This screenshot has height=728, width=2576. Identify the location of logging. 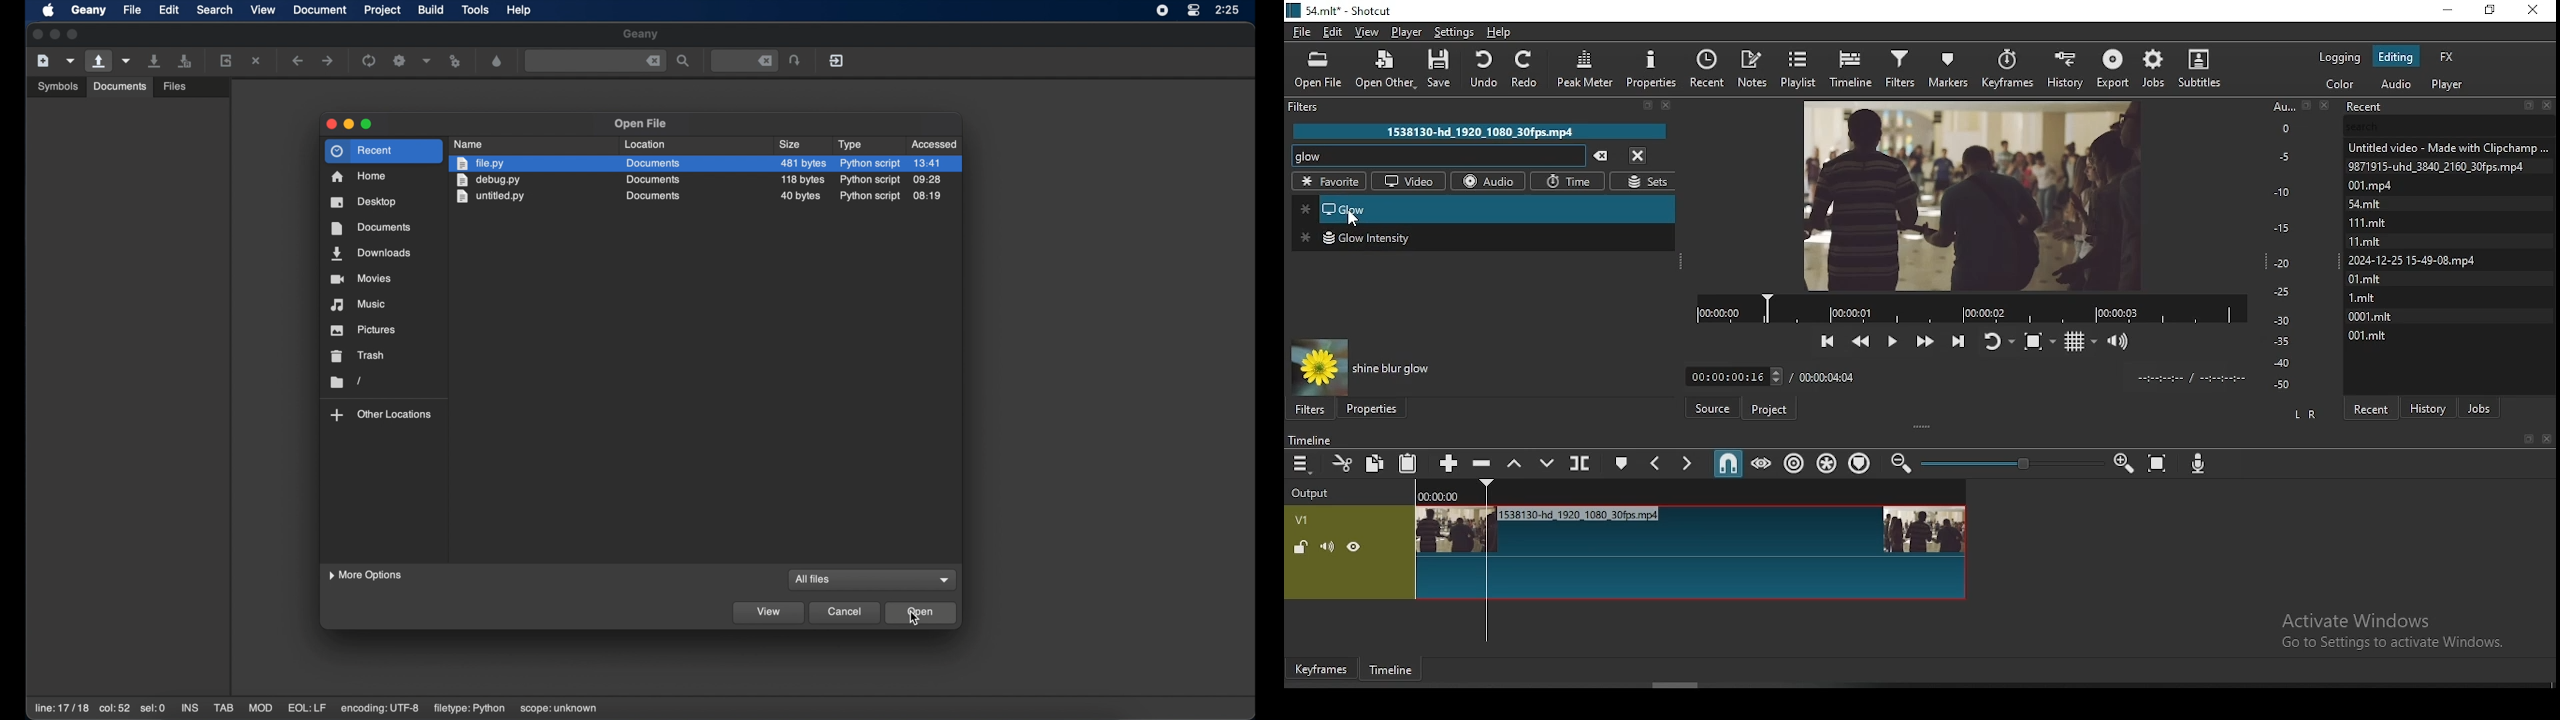
(2342, 55).